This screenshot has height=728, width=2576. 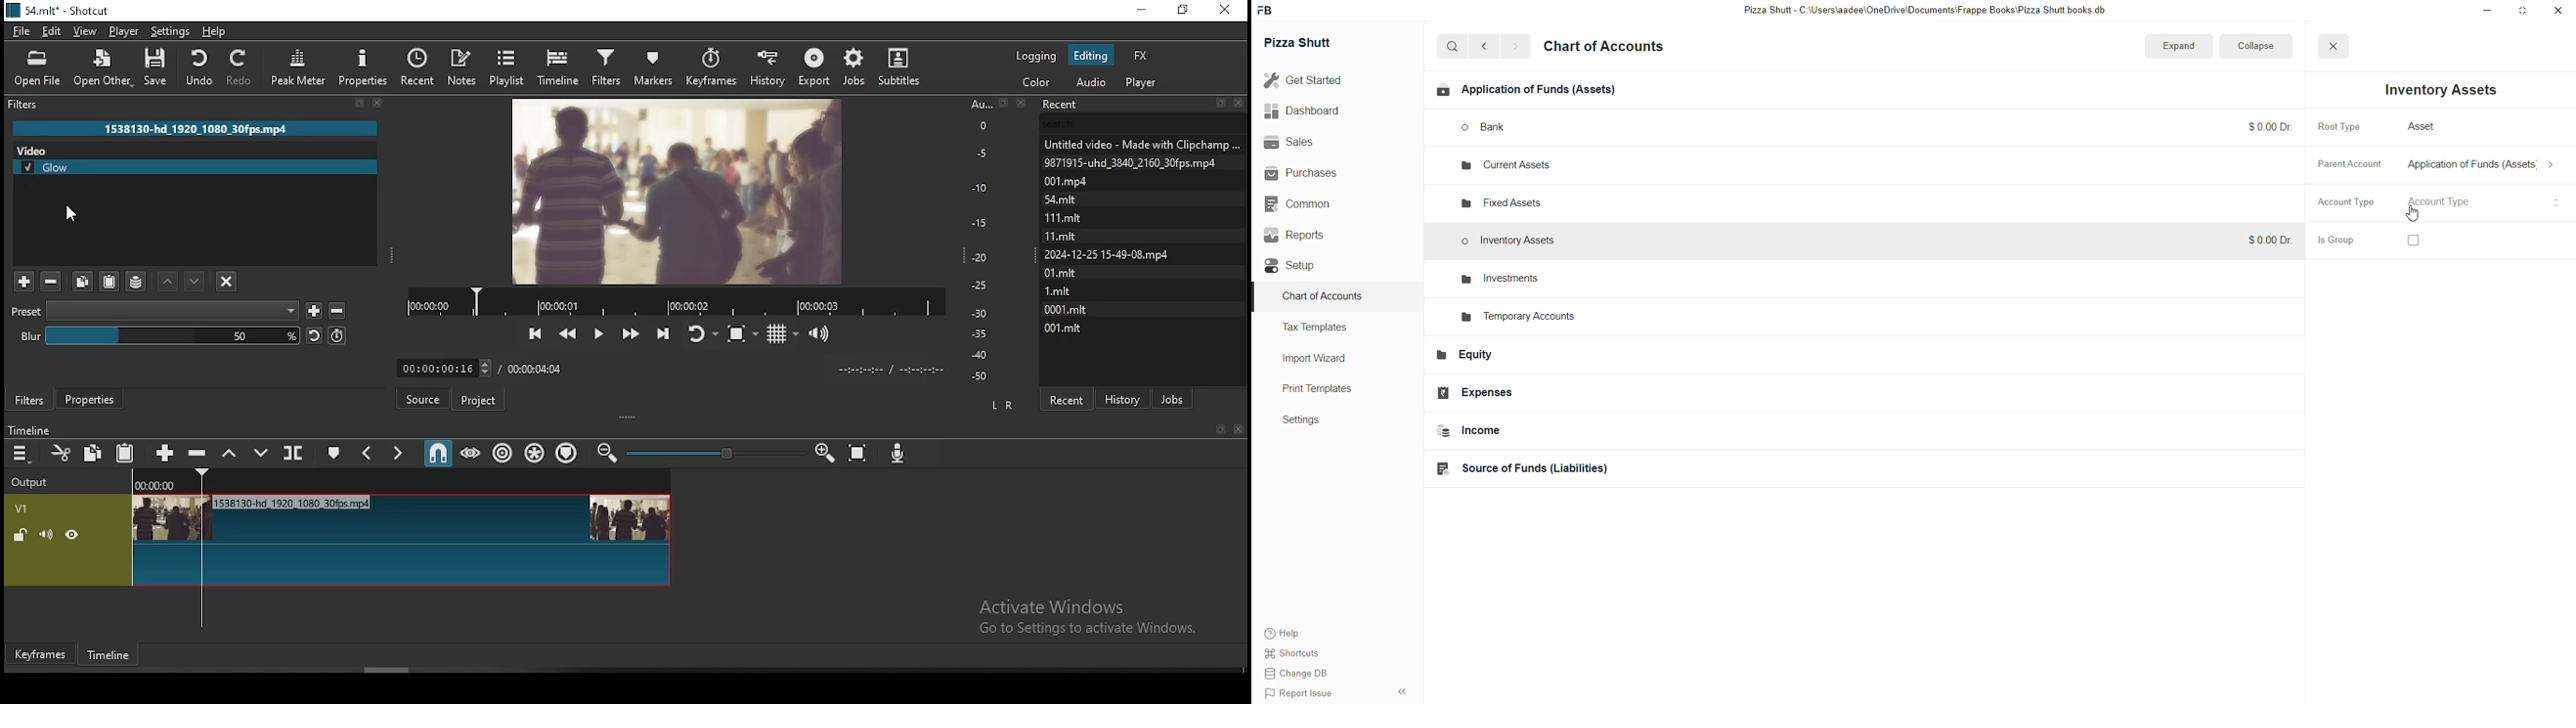 What do you see at coordinates (1242, 430) in the screenshot?
I see `close` at bounding box center [1242, 430].